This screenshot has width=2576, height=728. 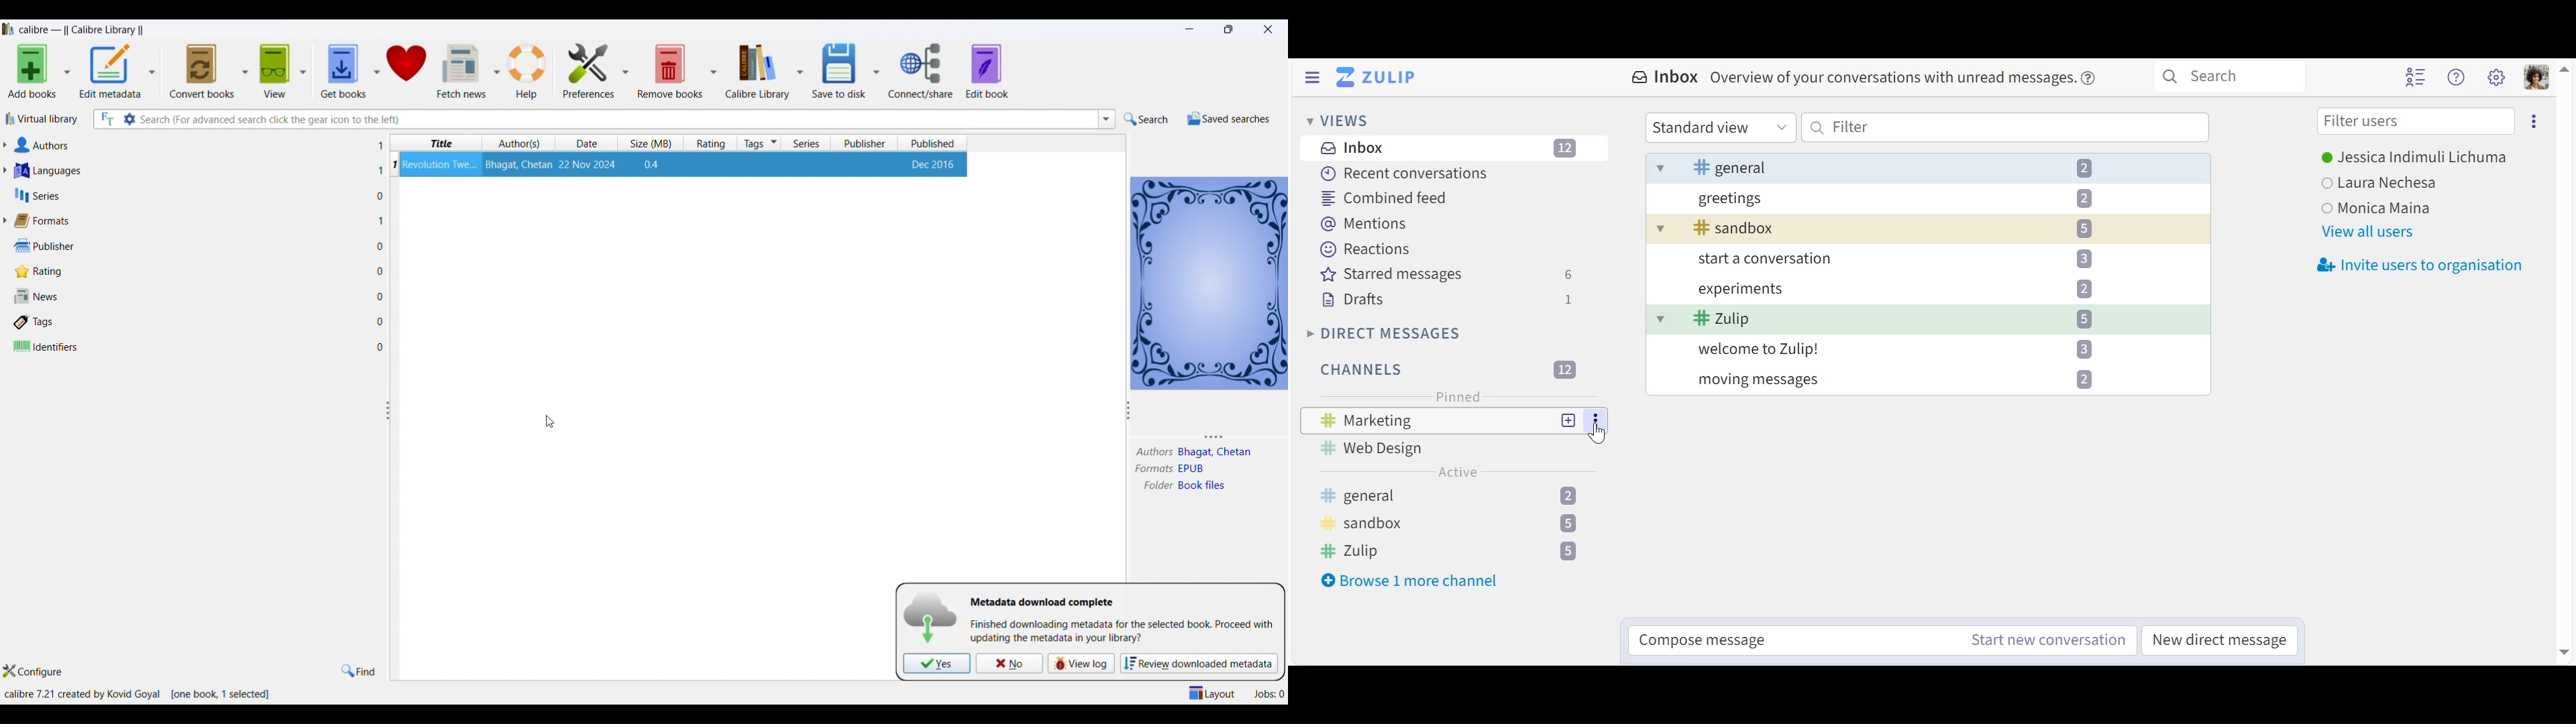 I want to click on library options dropdown button, so click(x=798, y=70).